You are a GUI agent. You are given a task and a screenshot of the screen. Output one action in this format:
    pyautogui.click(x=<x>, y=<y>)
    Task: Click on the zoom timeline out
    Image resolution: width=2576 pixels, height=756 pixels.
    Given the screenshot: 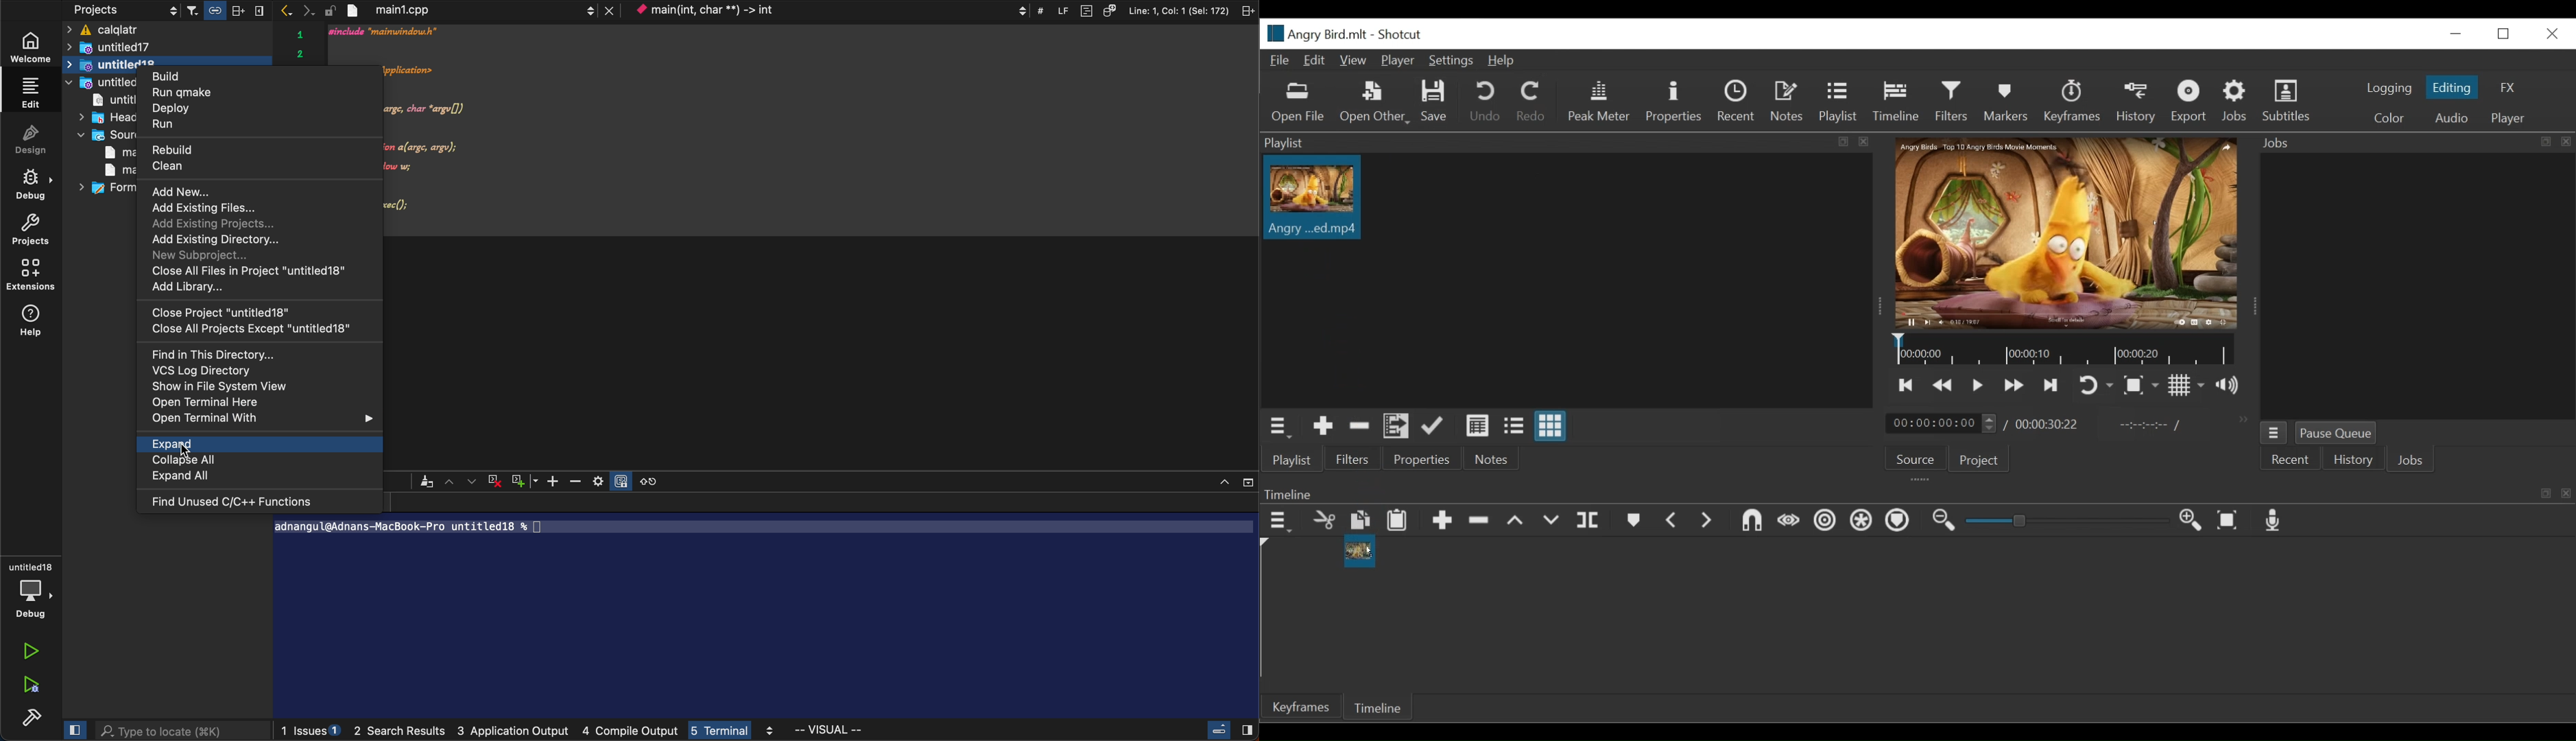 What is the action you would take?
    pyautogui.click(x=1946, y=521)
    